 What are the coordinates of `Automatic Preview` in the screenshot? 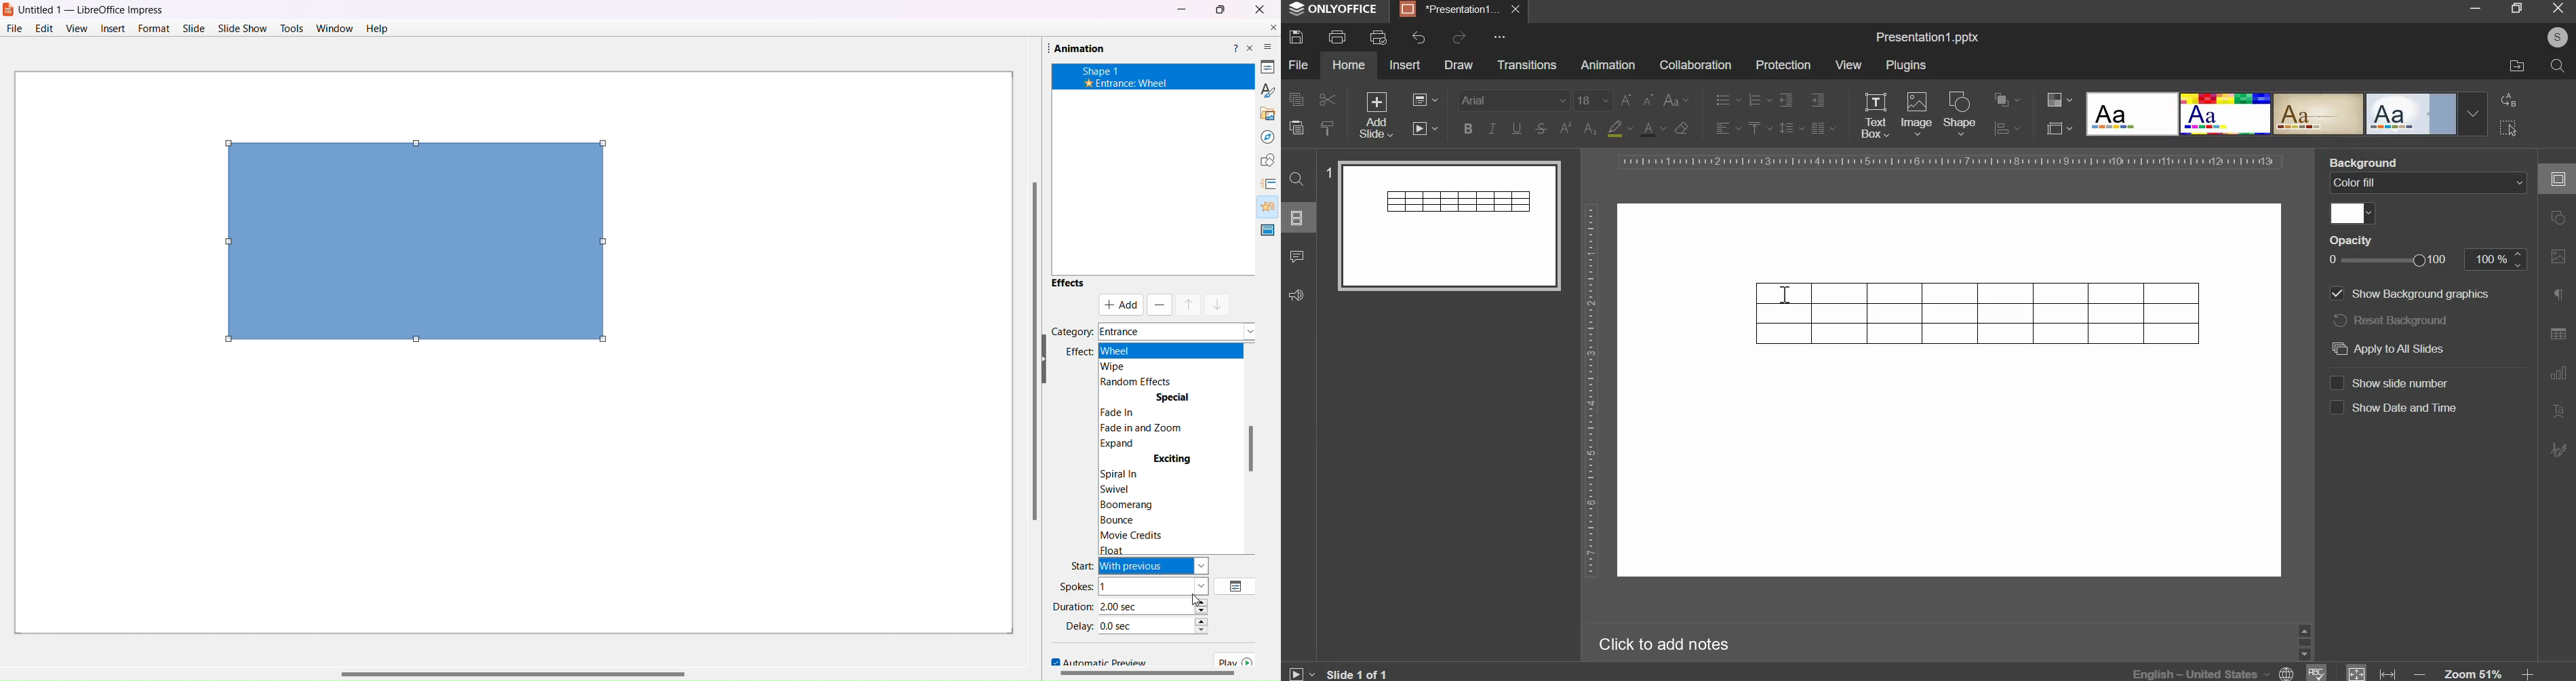 It's located at (1095, 662).